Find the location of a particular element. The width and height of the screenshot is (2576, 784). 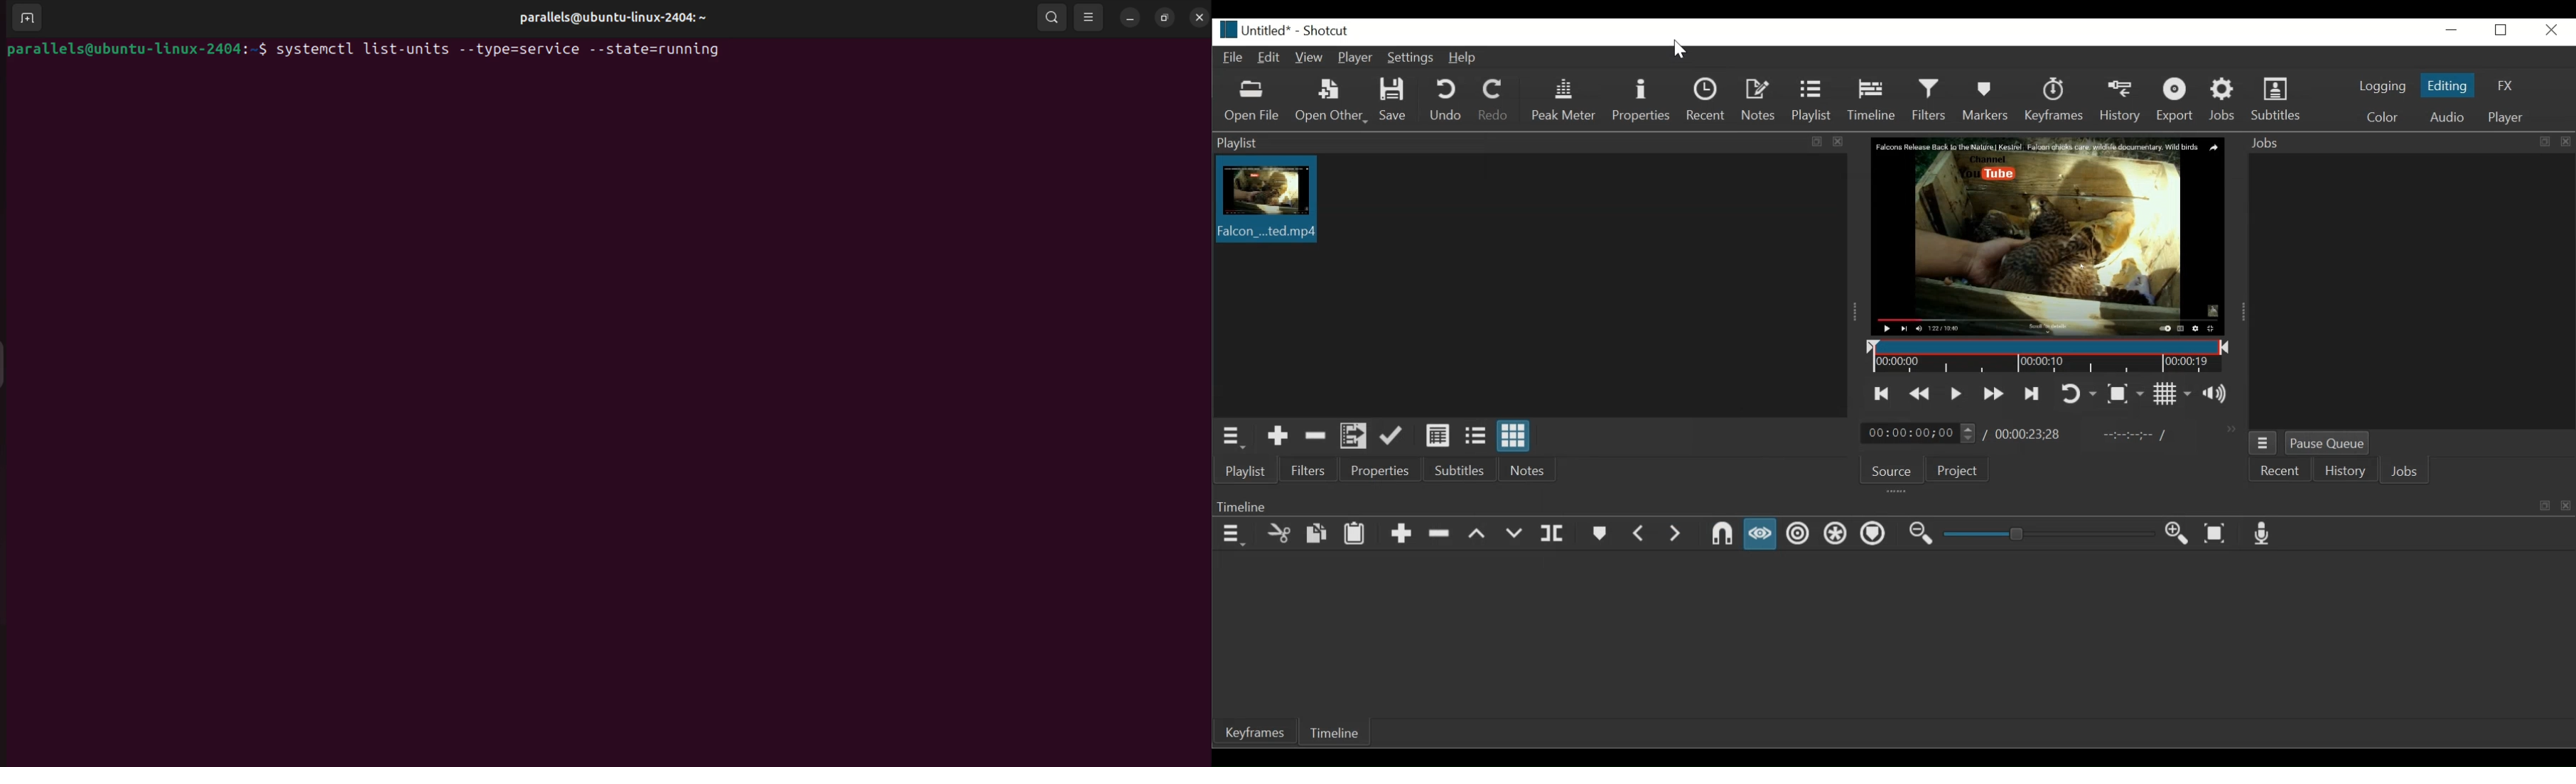

Notes is located at coordinates (1531, 469).